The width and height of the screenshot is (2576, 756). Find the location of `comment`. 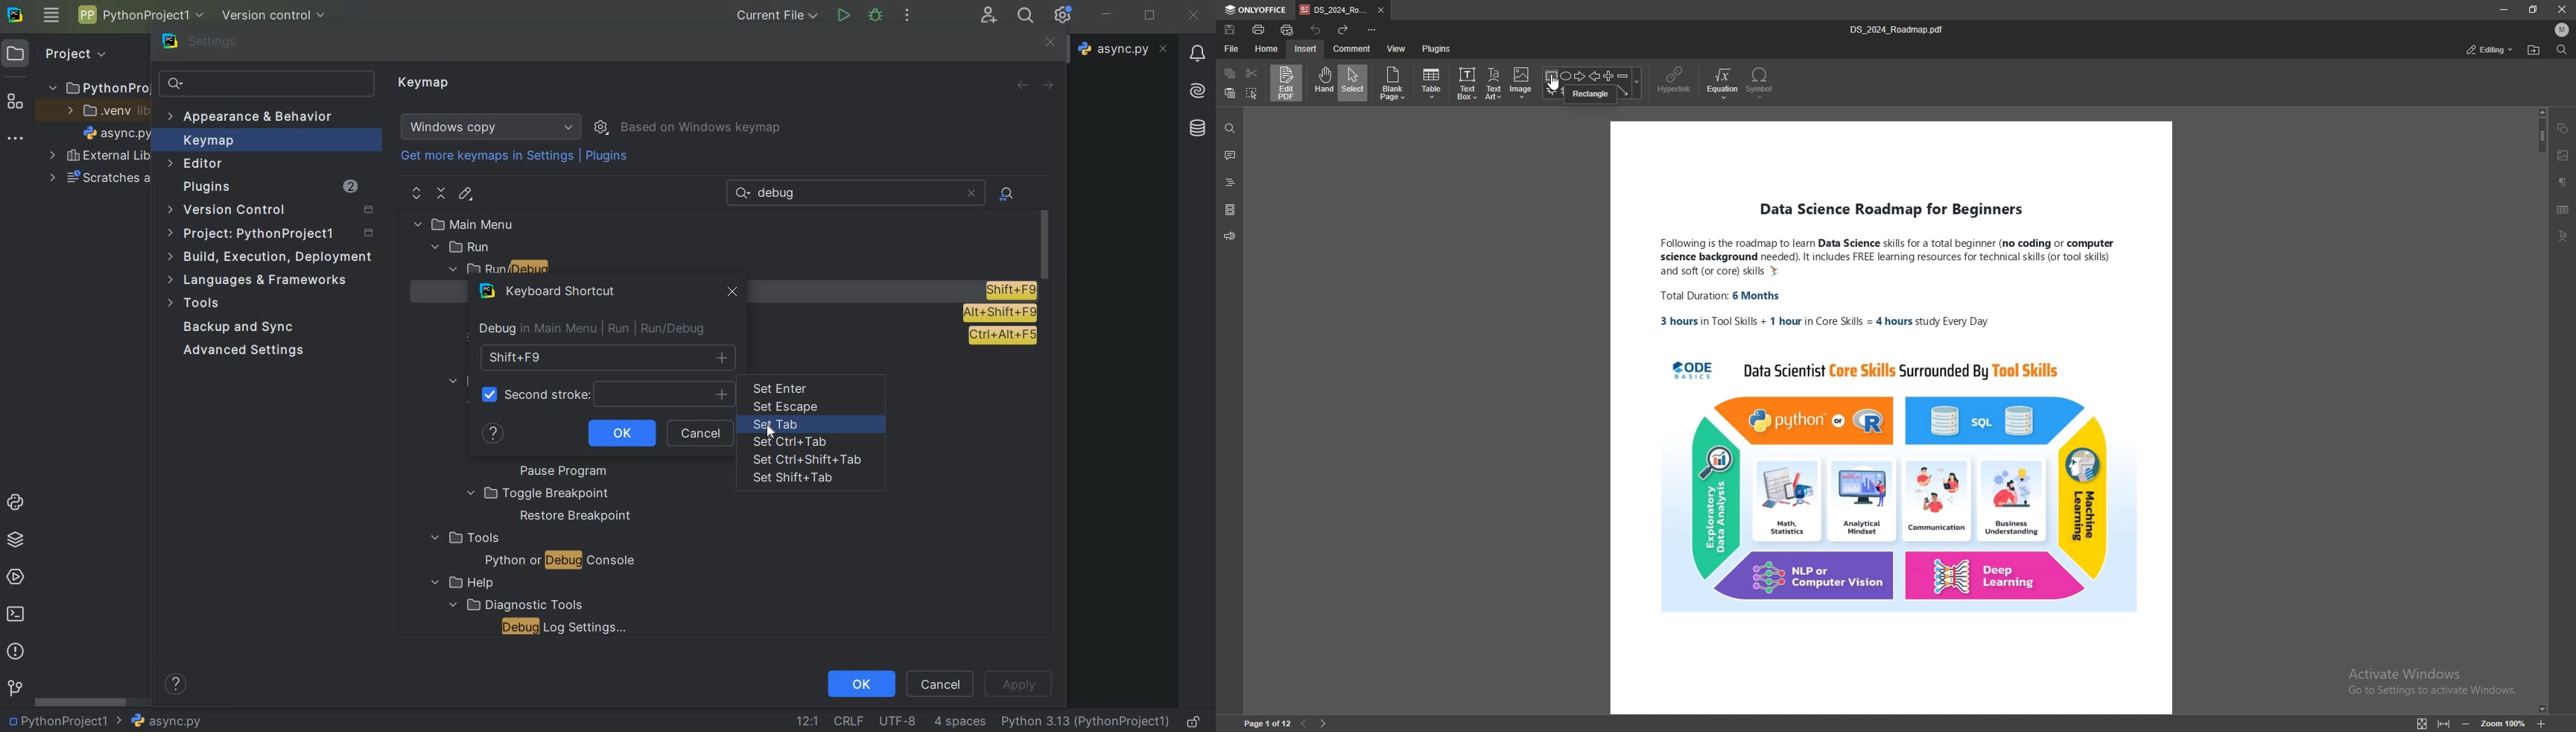

comment is located at coordinates (1353, 49).